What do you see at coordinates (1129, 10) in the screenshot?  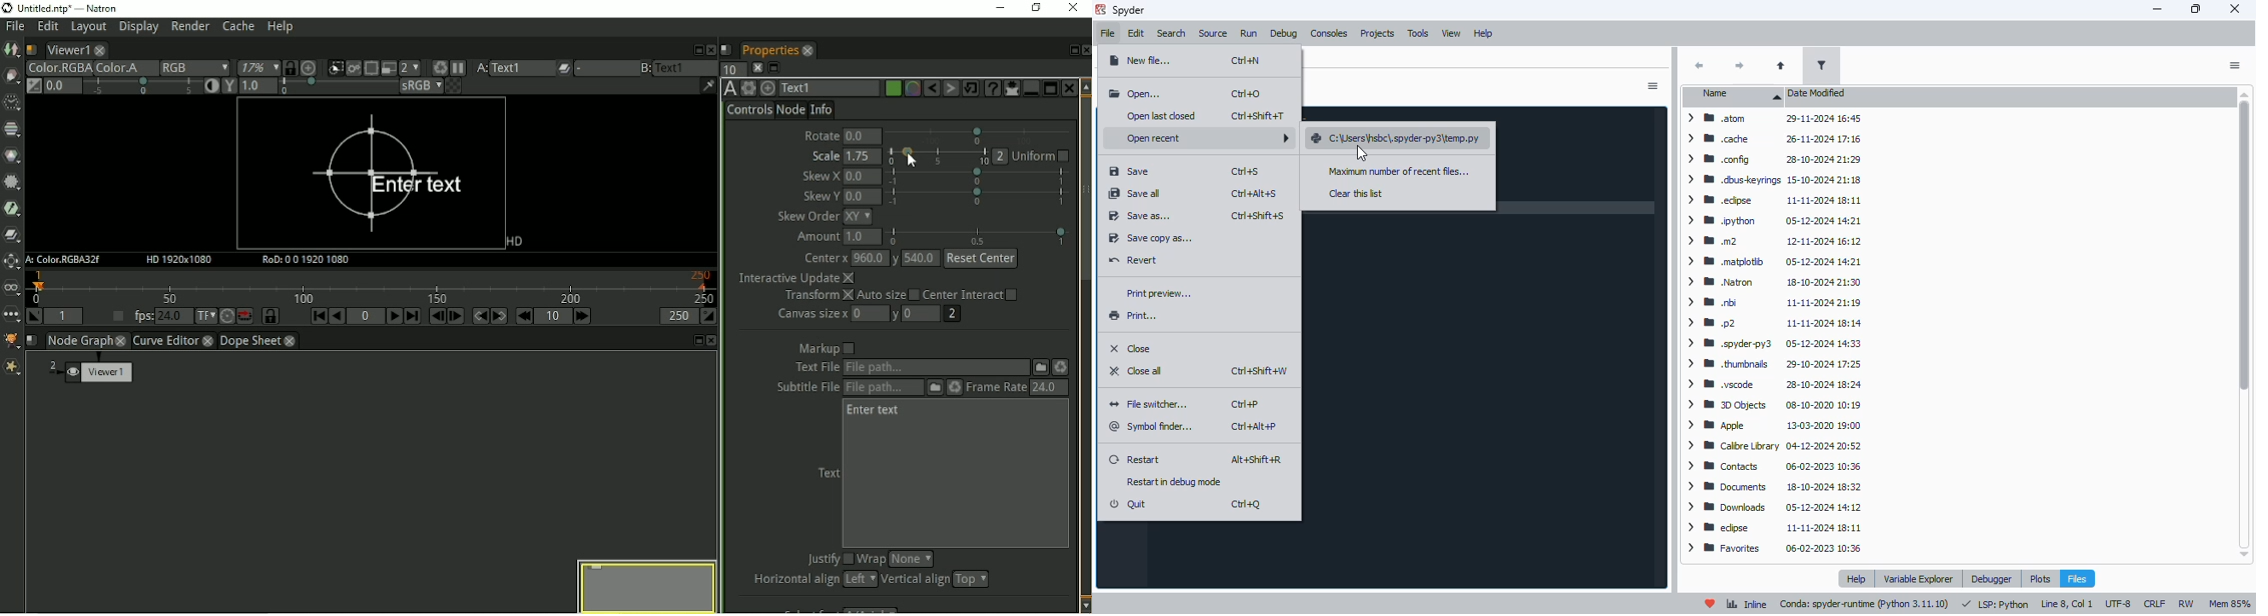 I see `spyder` at bounding box center [1129, 10].